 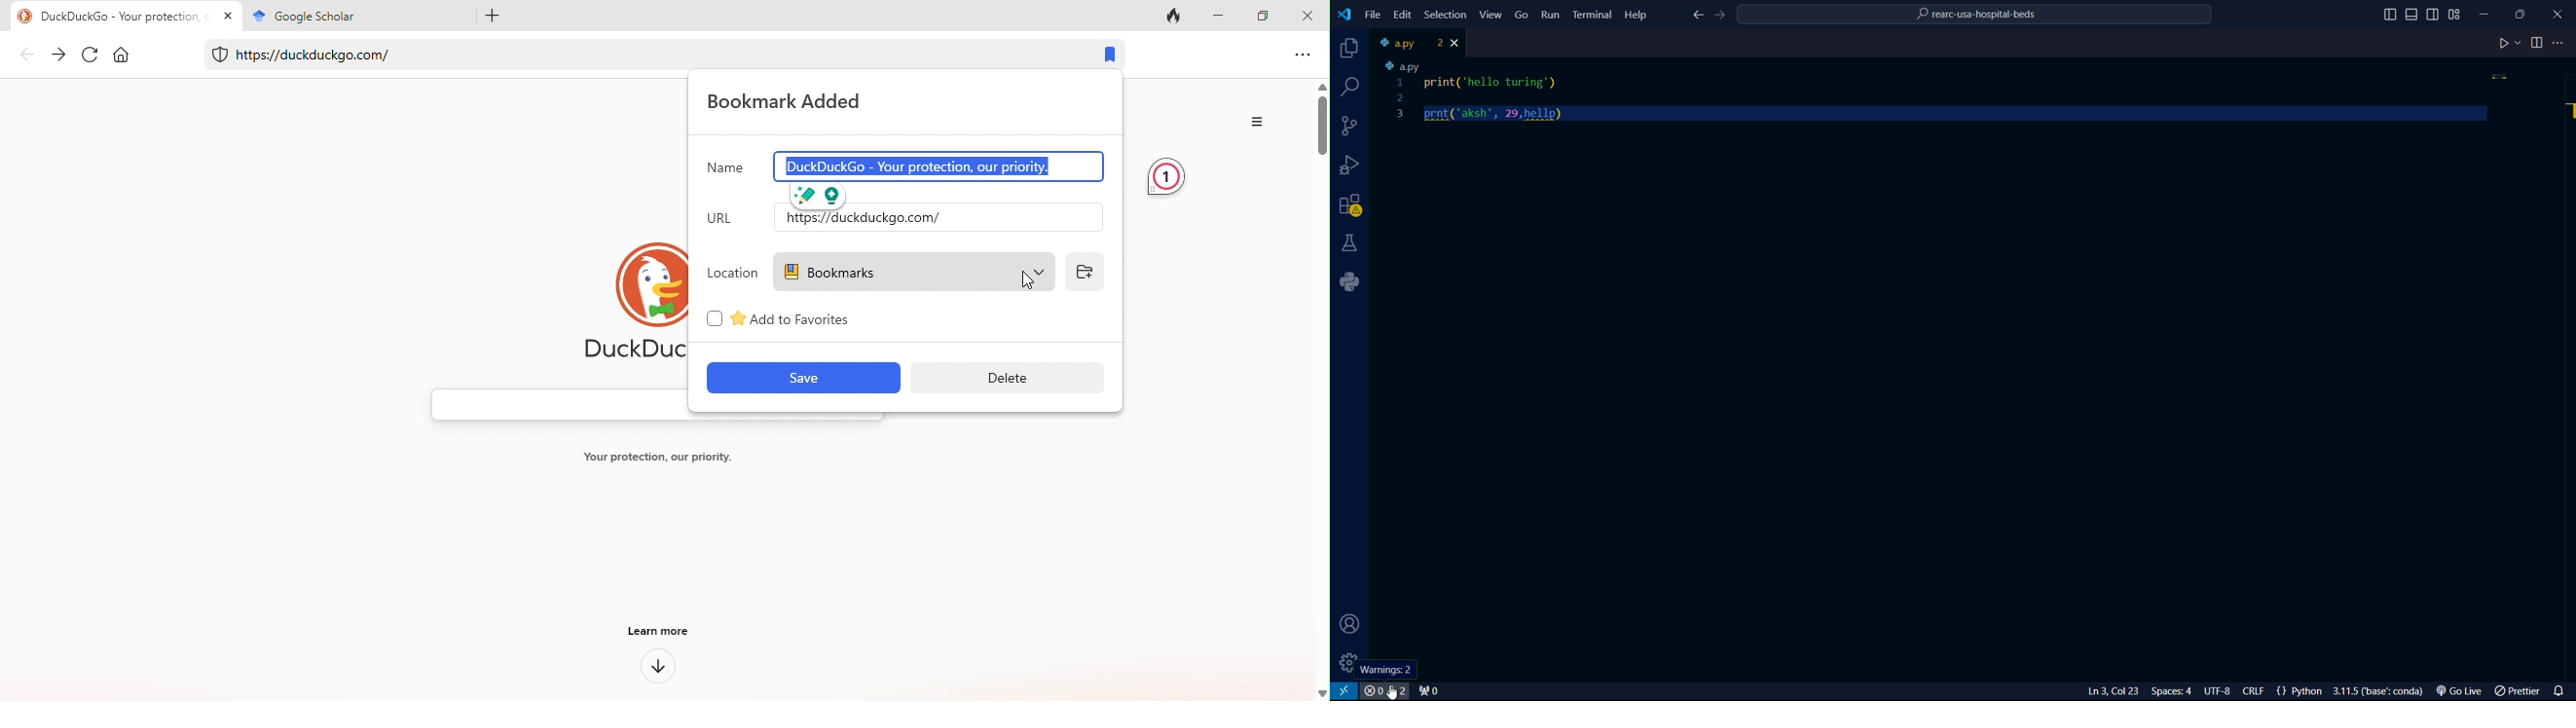 What do you see at coordinates (556, 405) in the screenshot?
I see `search bar` at bounding box center [556, 405].